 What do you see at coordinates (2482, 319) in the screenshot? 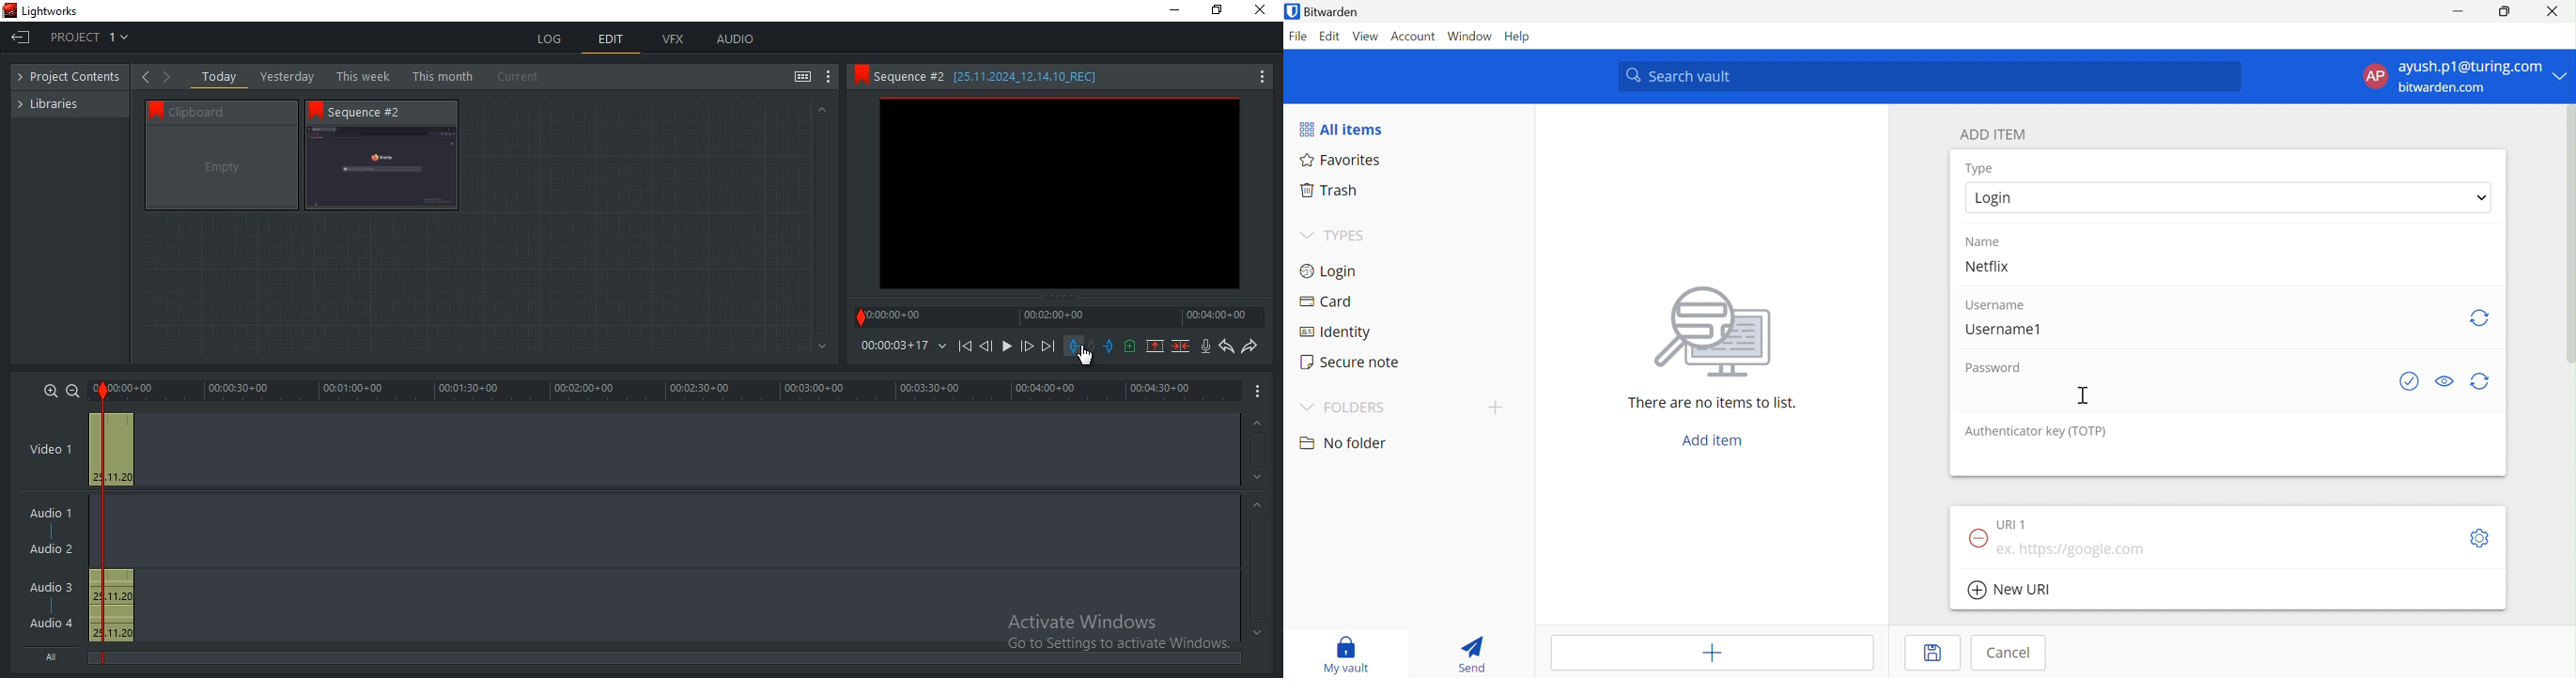
I see `Refresh` at bounding box center [2482, 319].